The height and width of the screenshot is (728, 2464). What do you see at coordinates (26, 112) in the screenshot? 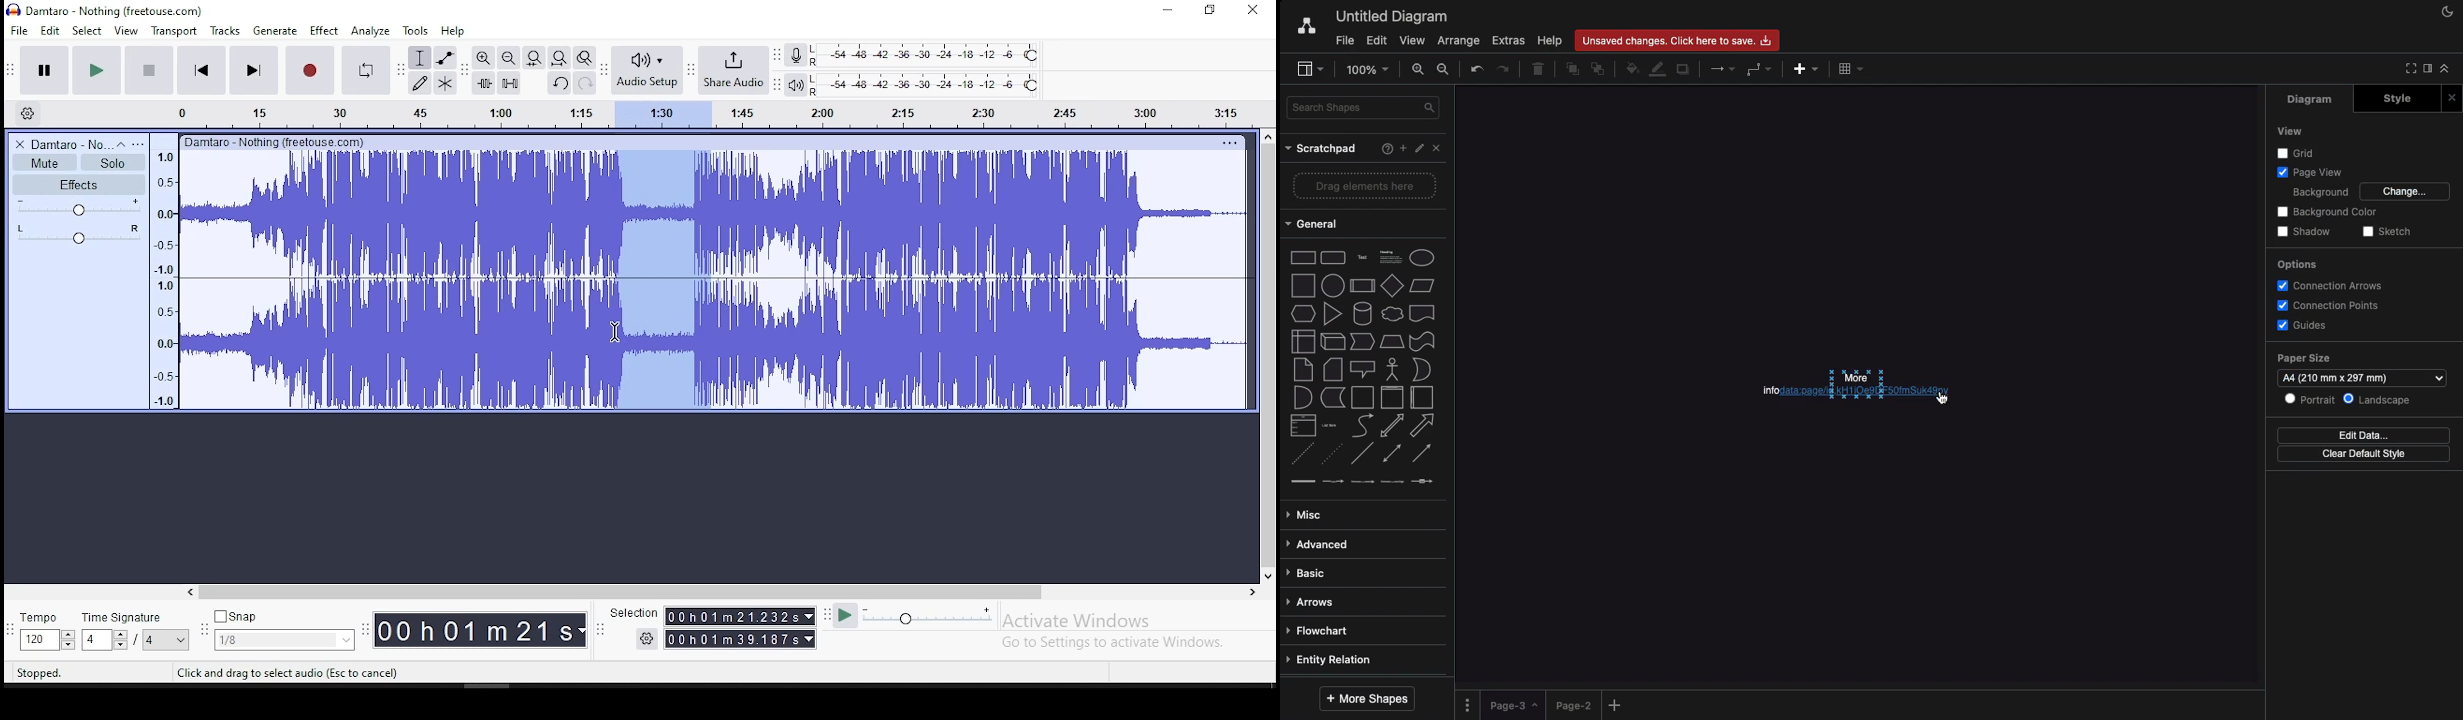
I see `timeline settings` at bounding box center [26, 112].